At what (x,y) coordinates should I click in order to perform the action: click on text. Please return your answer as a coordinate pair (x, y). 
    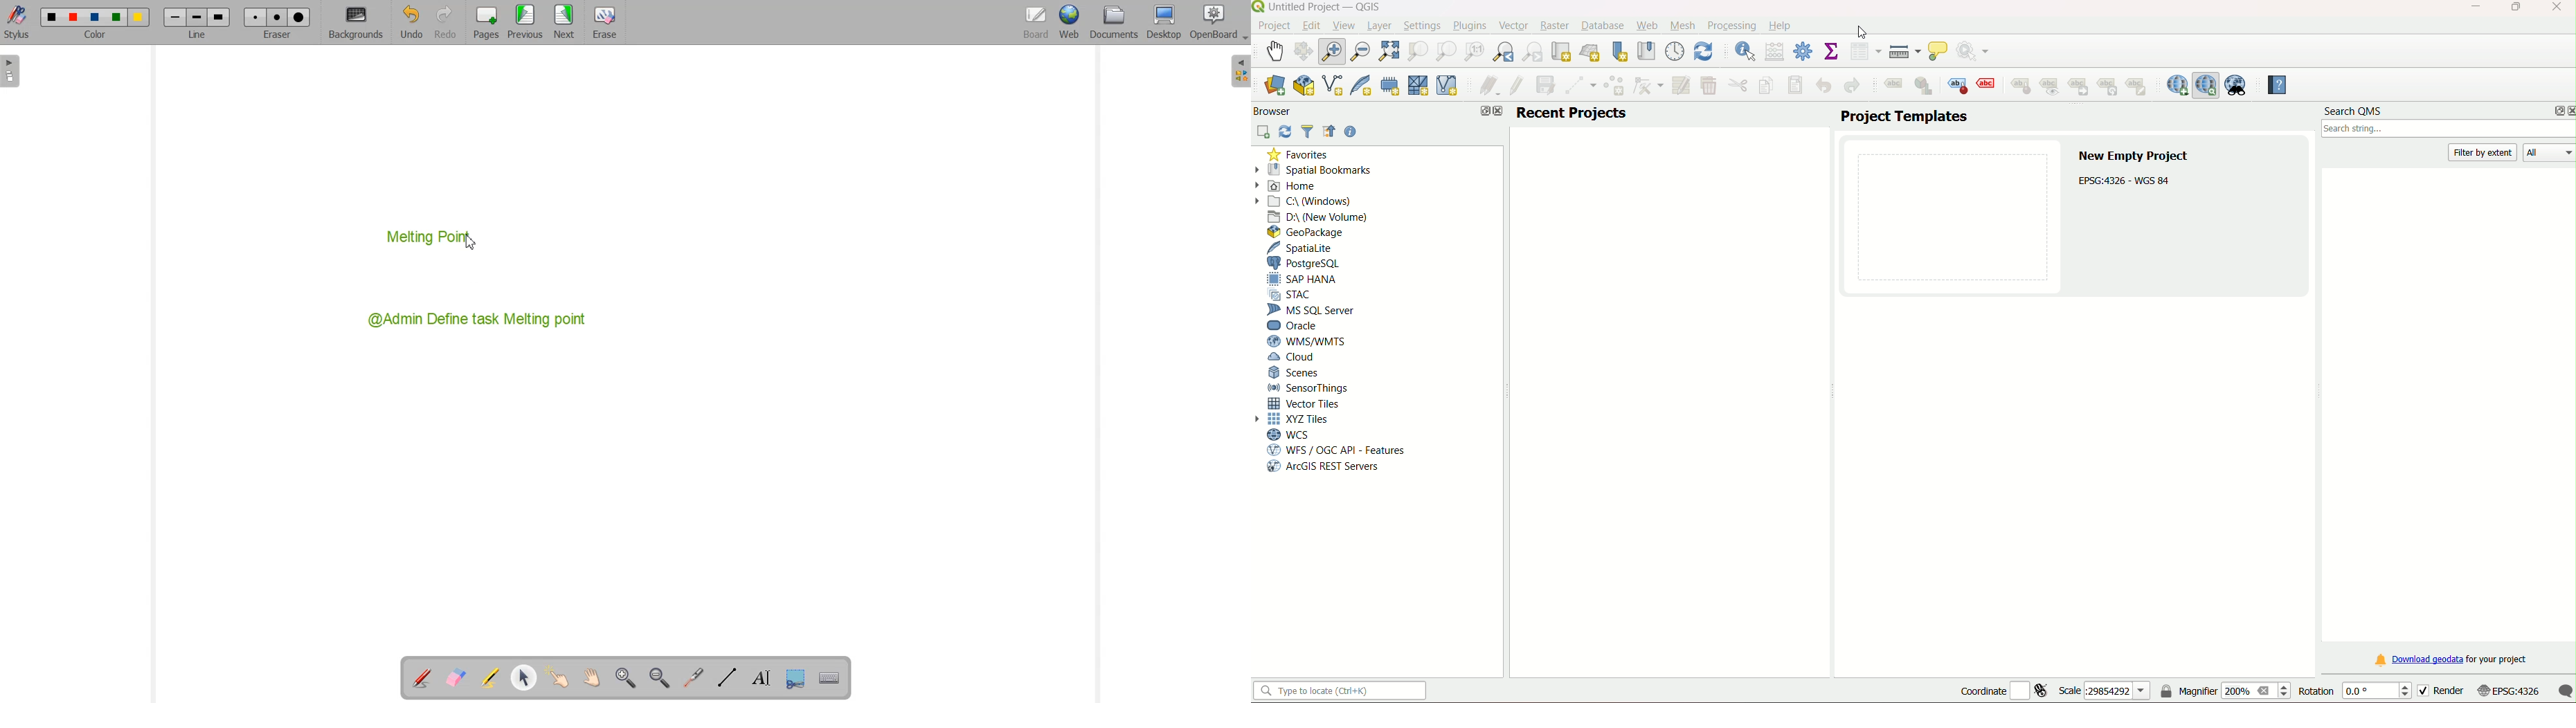
    Looking at the image, I should click on (2127, 181).